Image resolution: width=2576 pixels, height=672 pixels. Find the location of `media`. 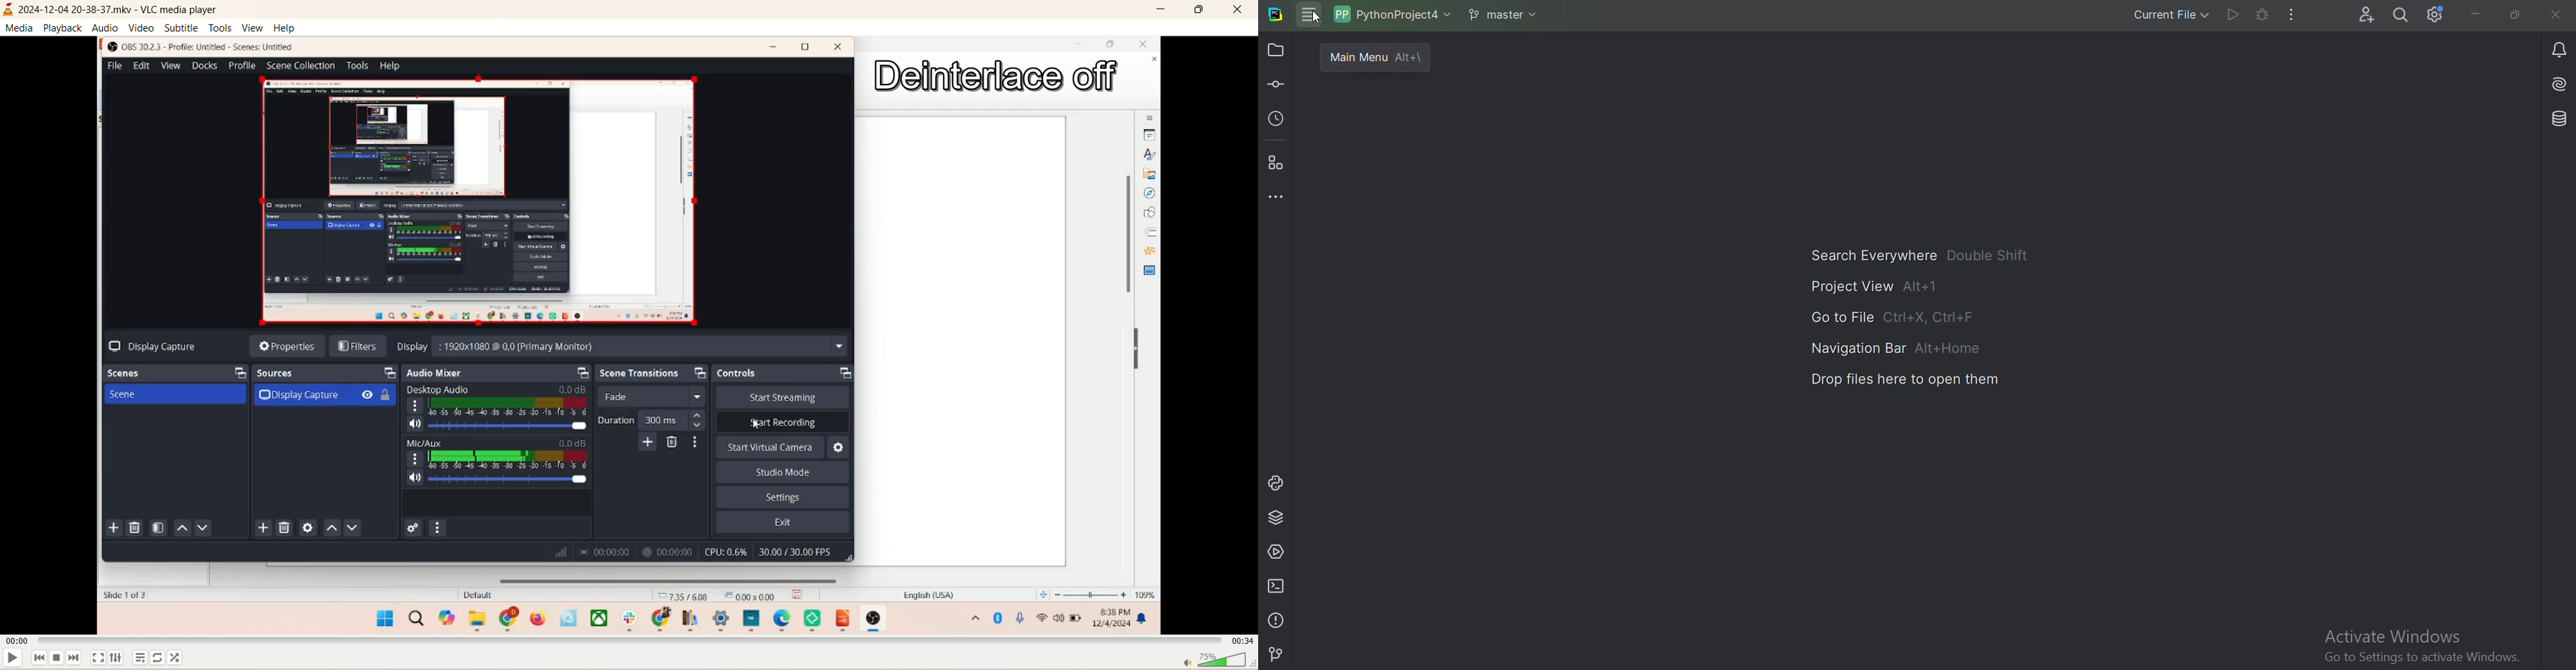

media is located at coordinates (21, 28).